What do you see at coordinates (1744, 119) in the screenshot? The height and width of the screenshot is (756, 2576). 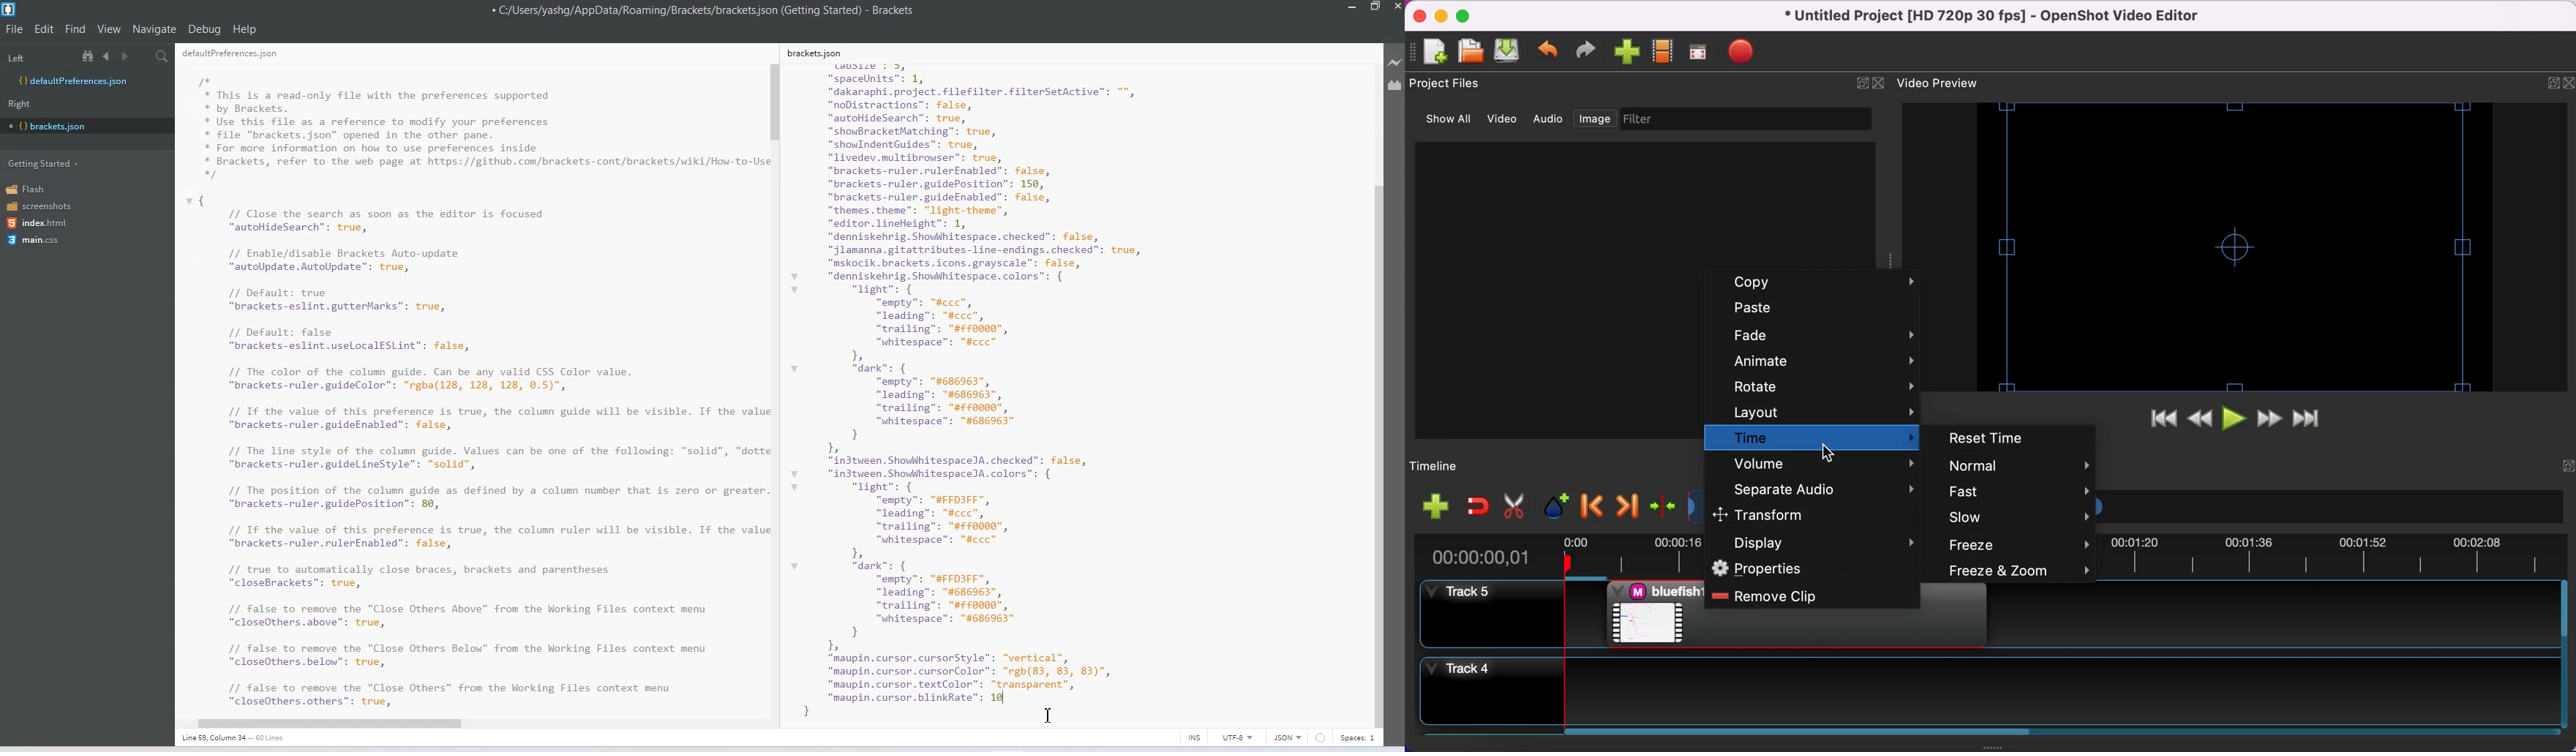 I see `filter` at bounding box center [1744, 119].